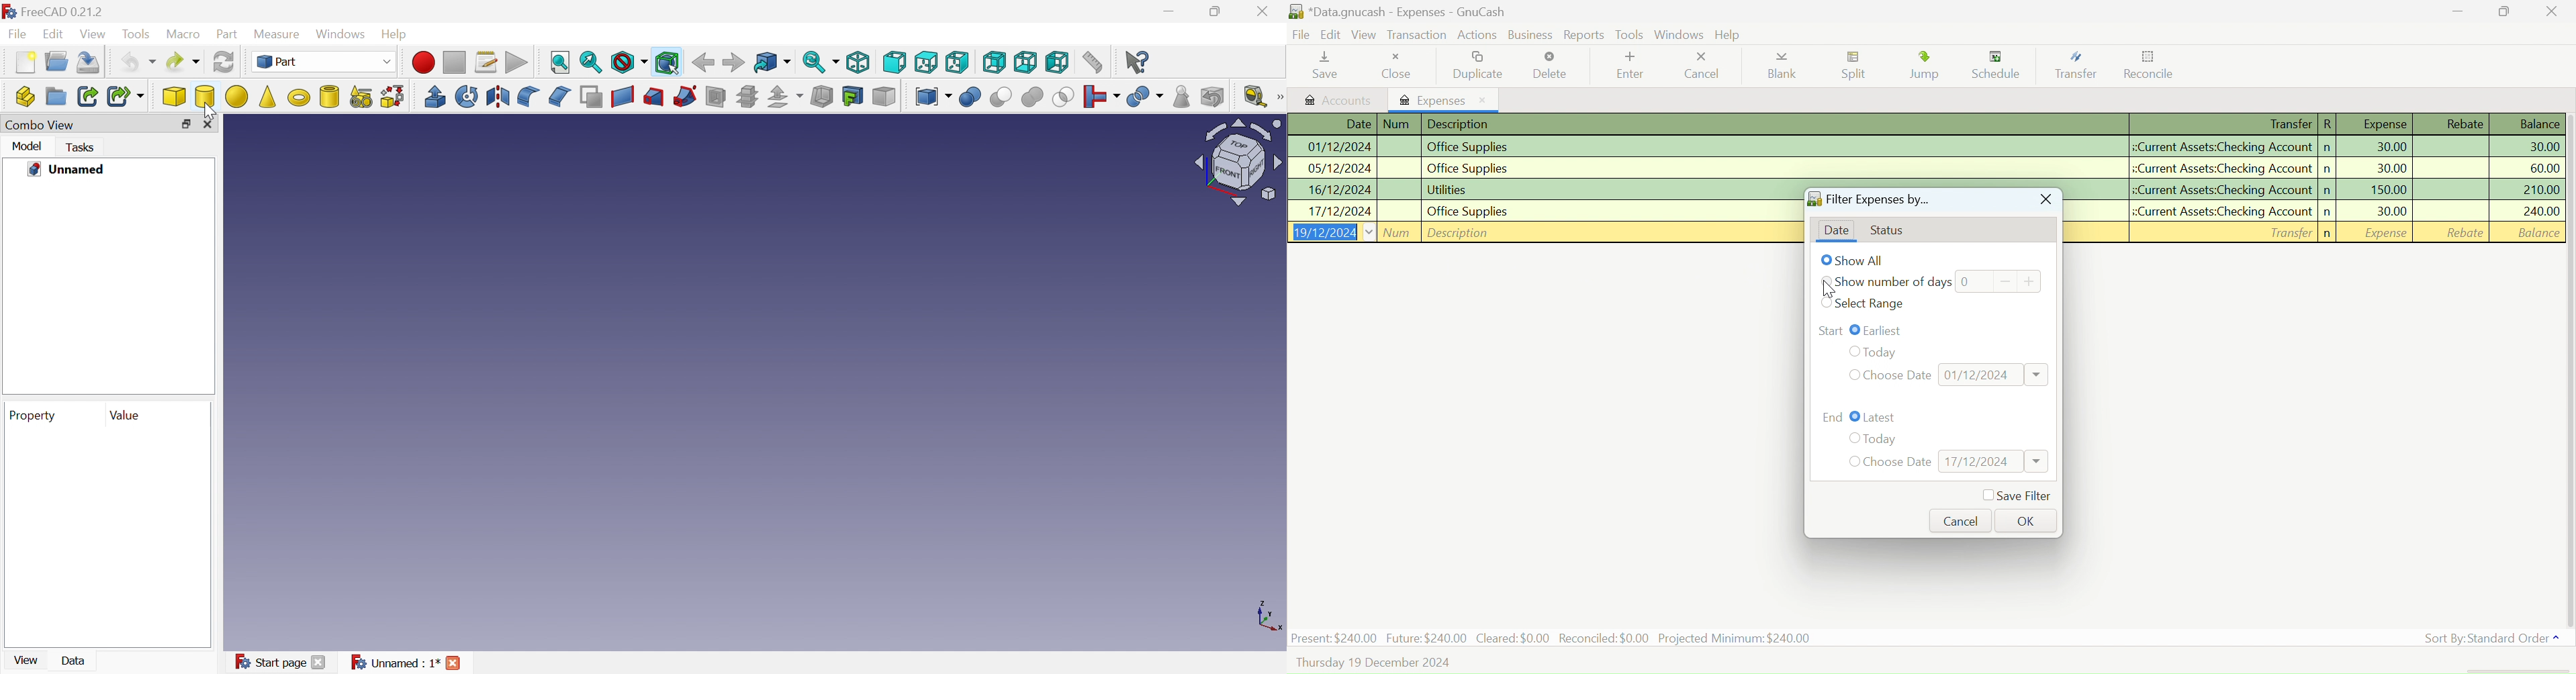  What do you see at coordinates (591, 98) in the screenshot?
I see `Make face from wires` at bounding box center [591, 98].